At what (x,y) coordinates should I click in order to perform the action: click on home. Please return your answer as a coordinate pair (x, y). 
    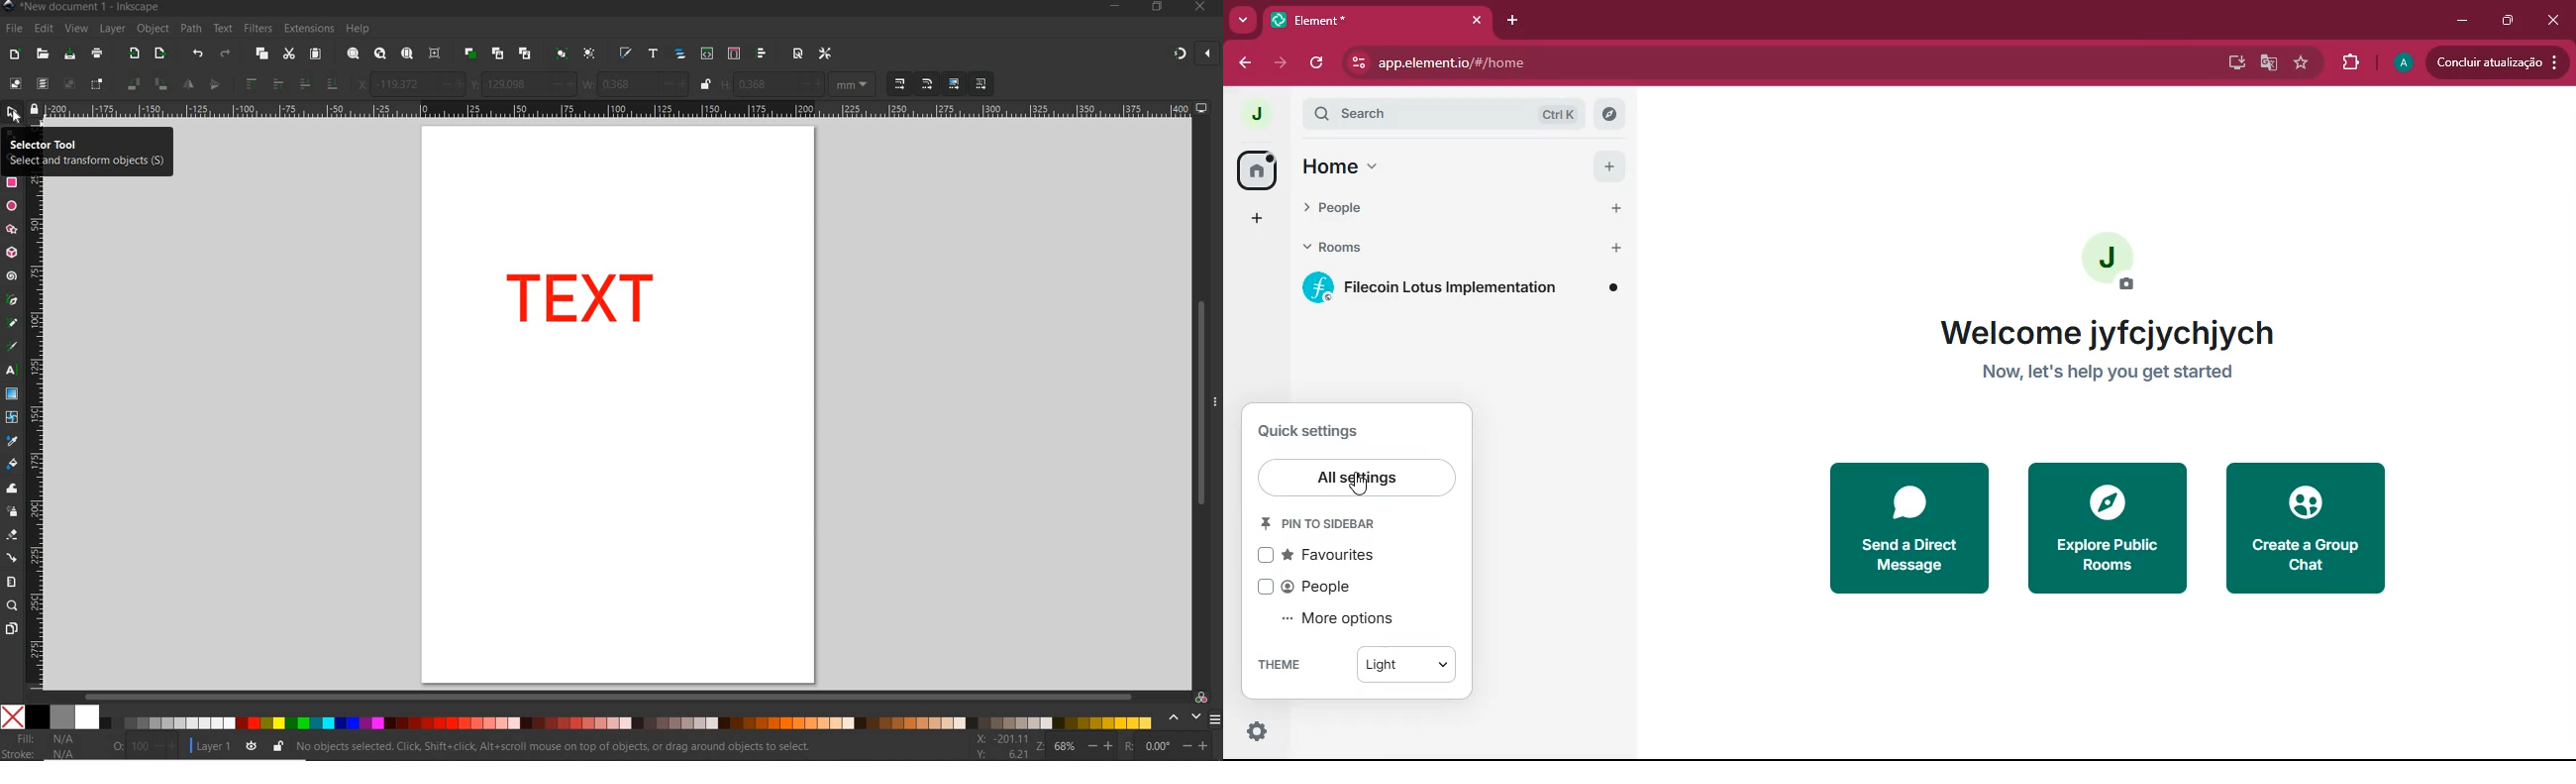
    Looking at the image, I should click on (1250, 172).